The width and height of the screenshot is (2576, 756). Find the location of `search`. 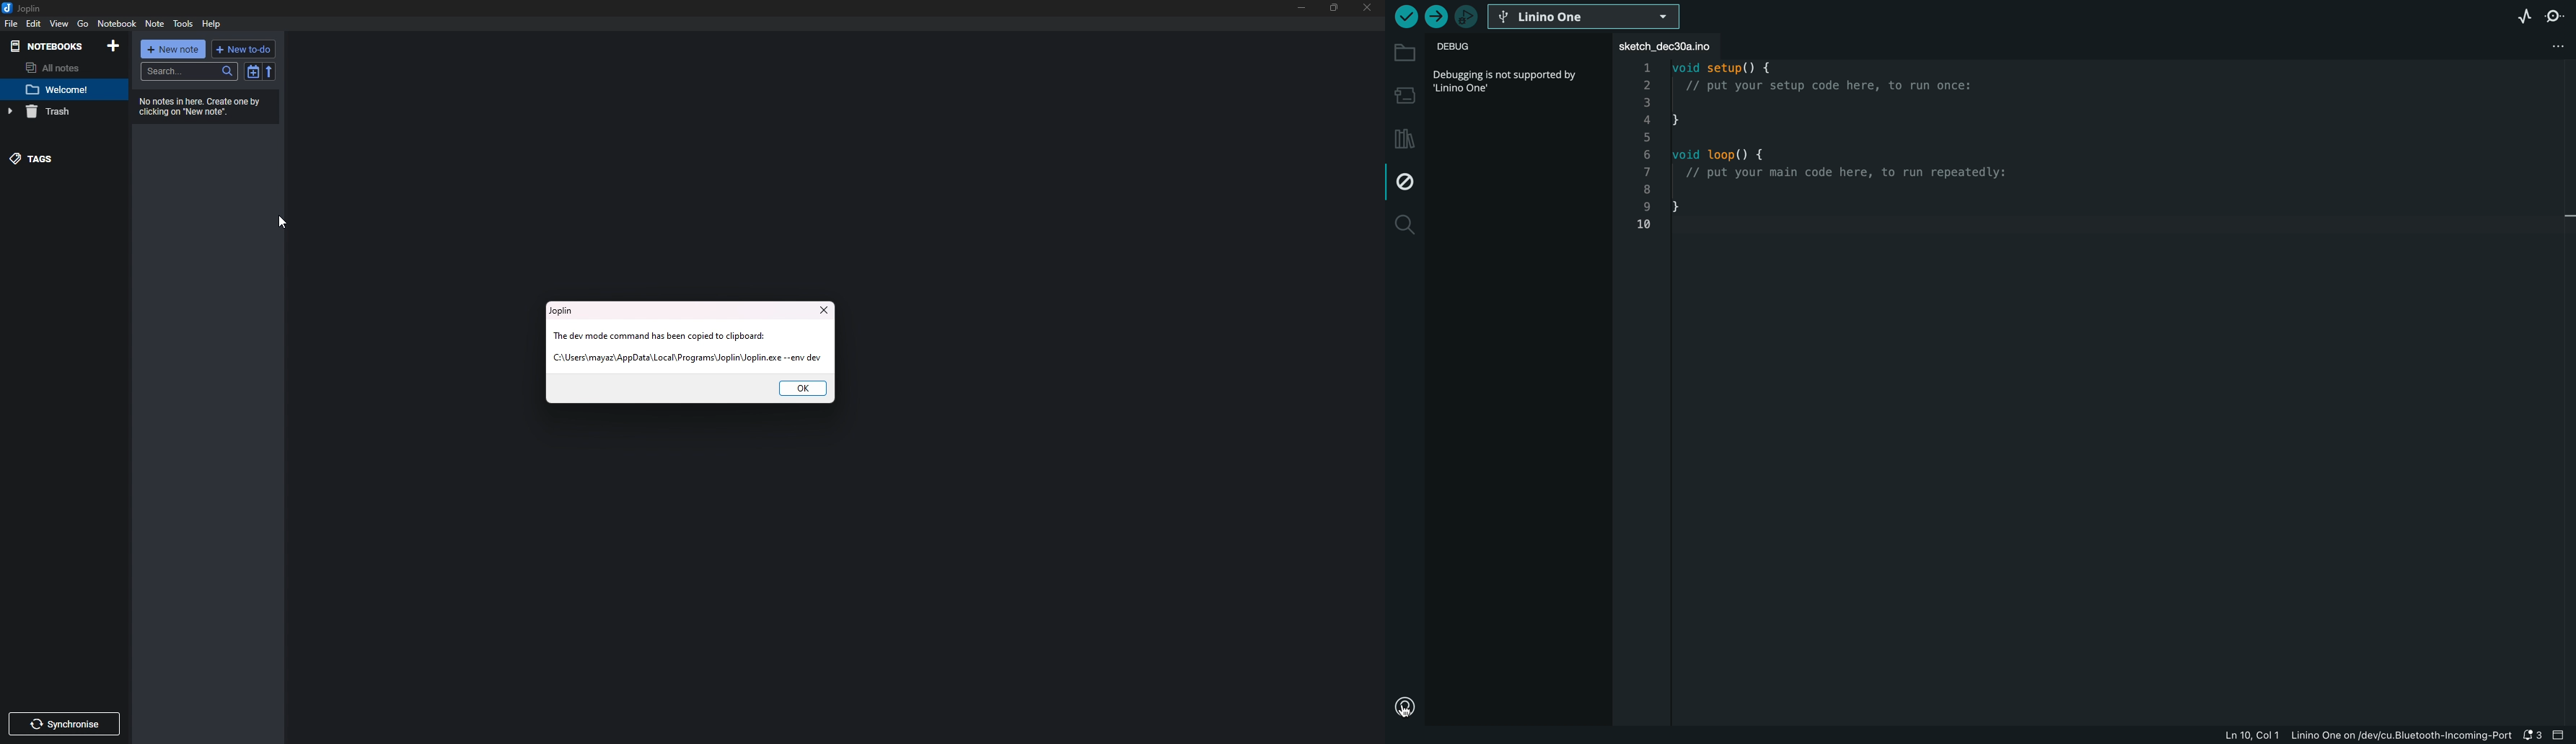

search is located at coordinates (188, 72).